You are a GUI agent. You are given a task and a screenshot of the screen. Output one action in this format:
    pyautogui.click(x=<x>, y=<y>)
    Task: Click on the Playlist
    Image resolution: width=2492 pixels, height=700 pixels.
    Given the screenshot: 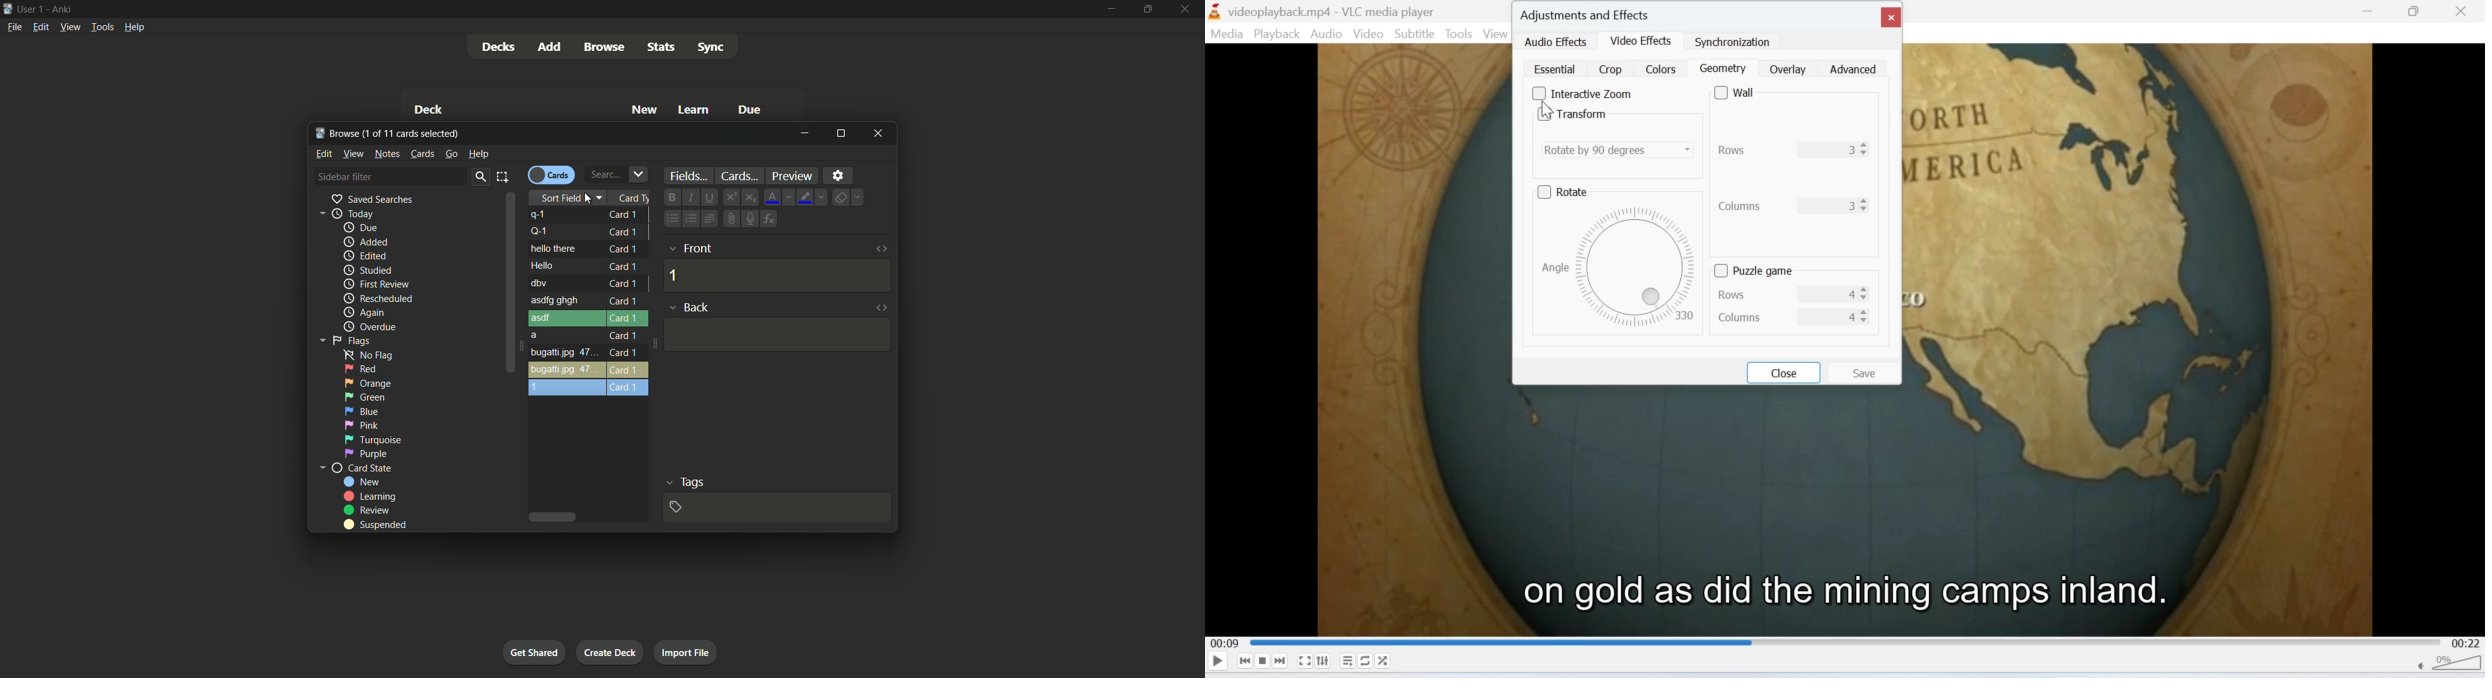 What is the action you would take?
    pyautogui.click(x=1348, y=661)
    